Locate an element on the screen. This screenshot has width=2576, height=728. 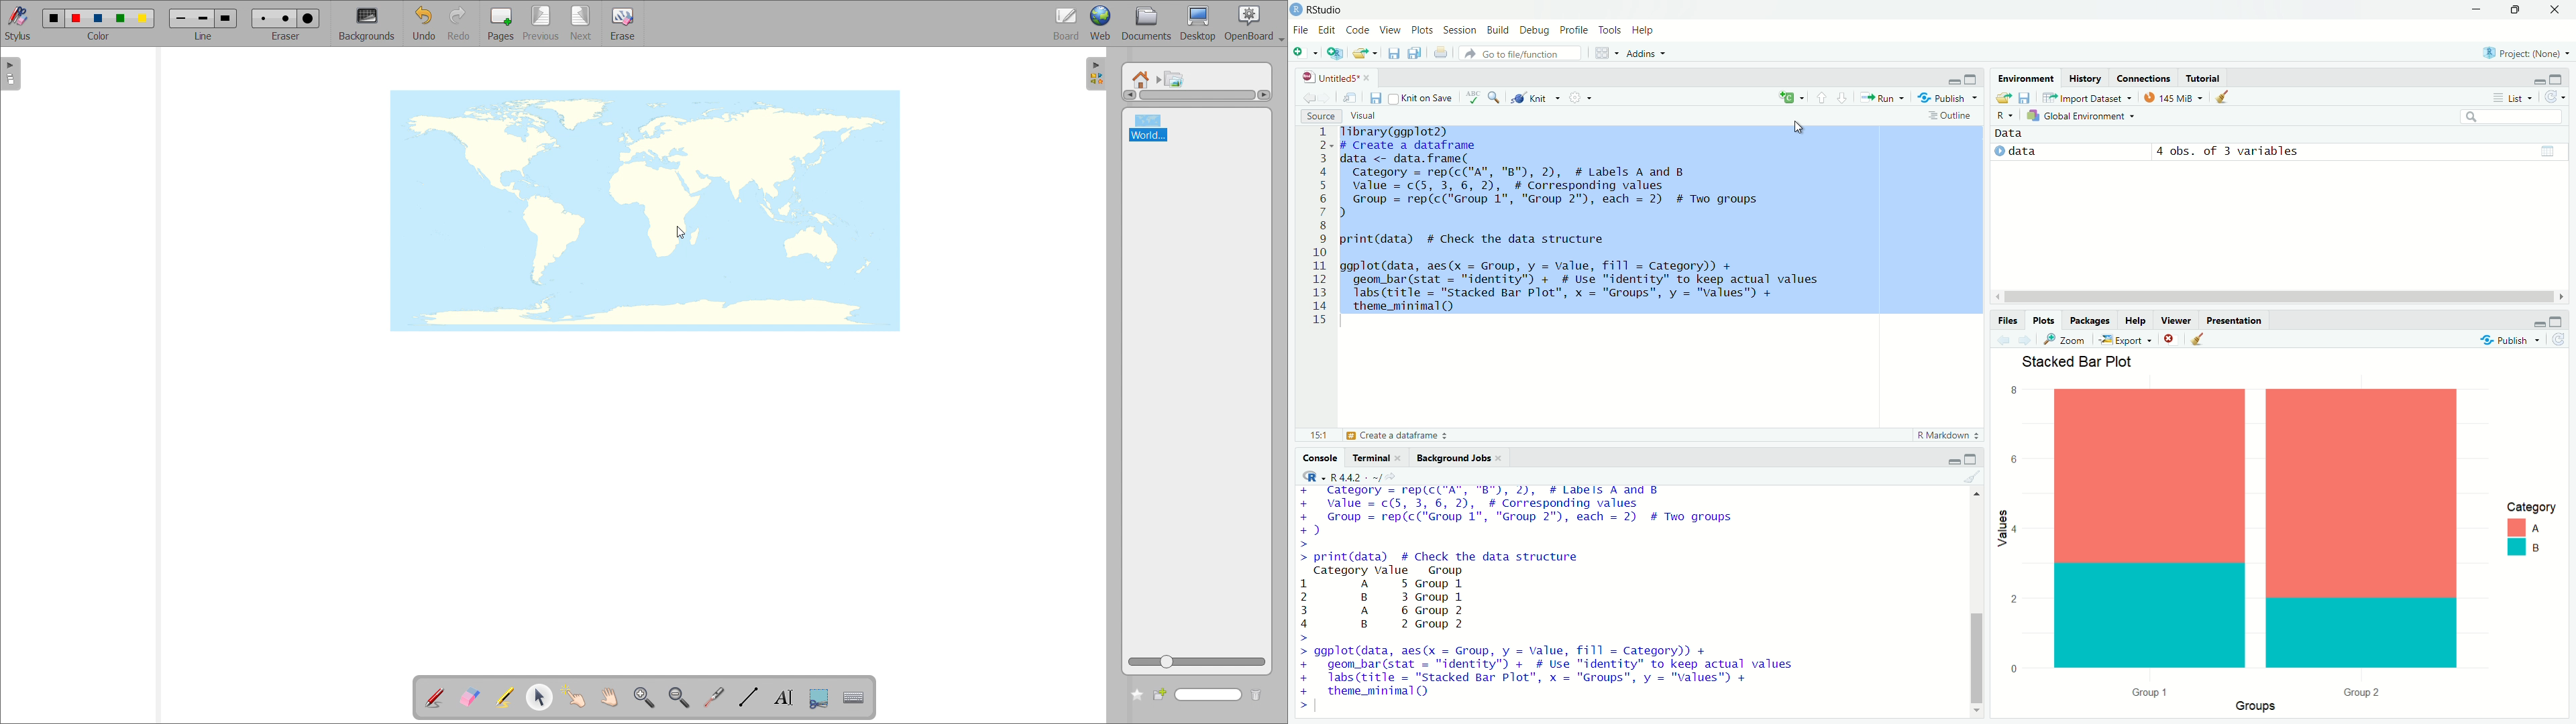
navigated to another folder is located at coordinates (1159, 78).